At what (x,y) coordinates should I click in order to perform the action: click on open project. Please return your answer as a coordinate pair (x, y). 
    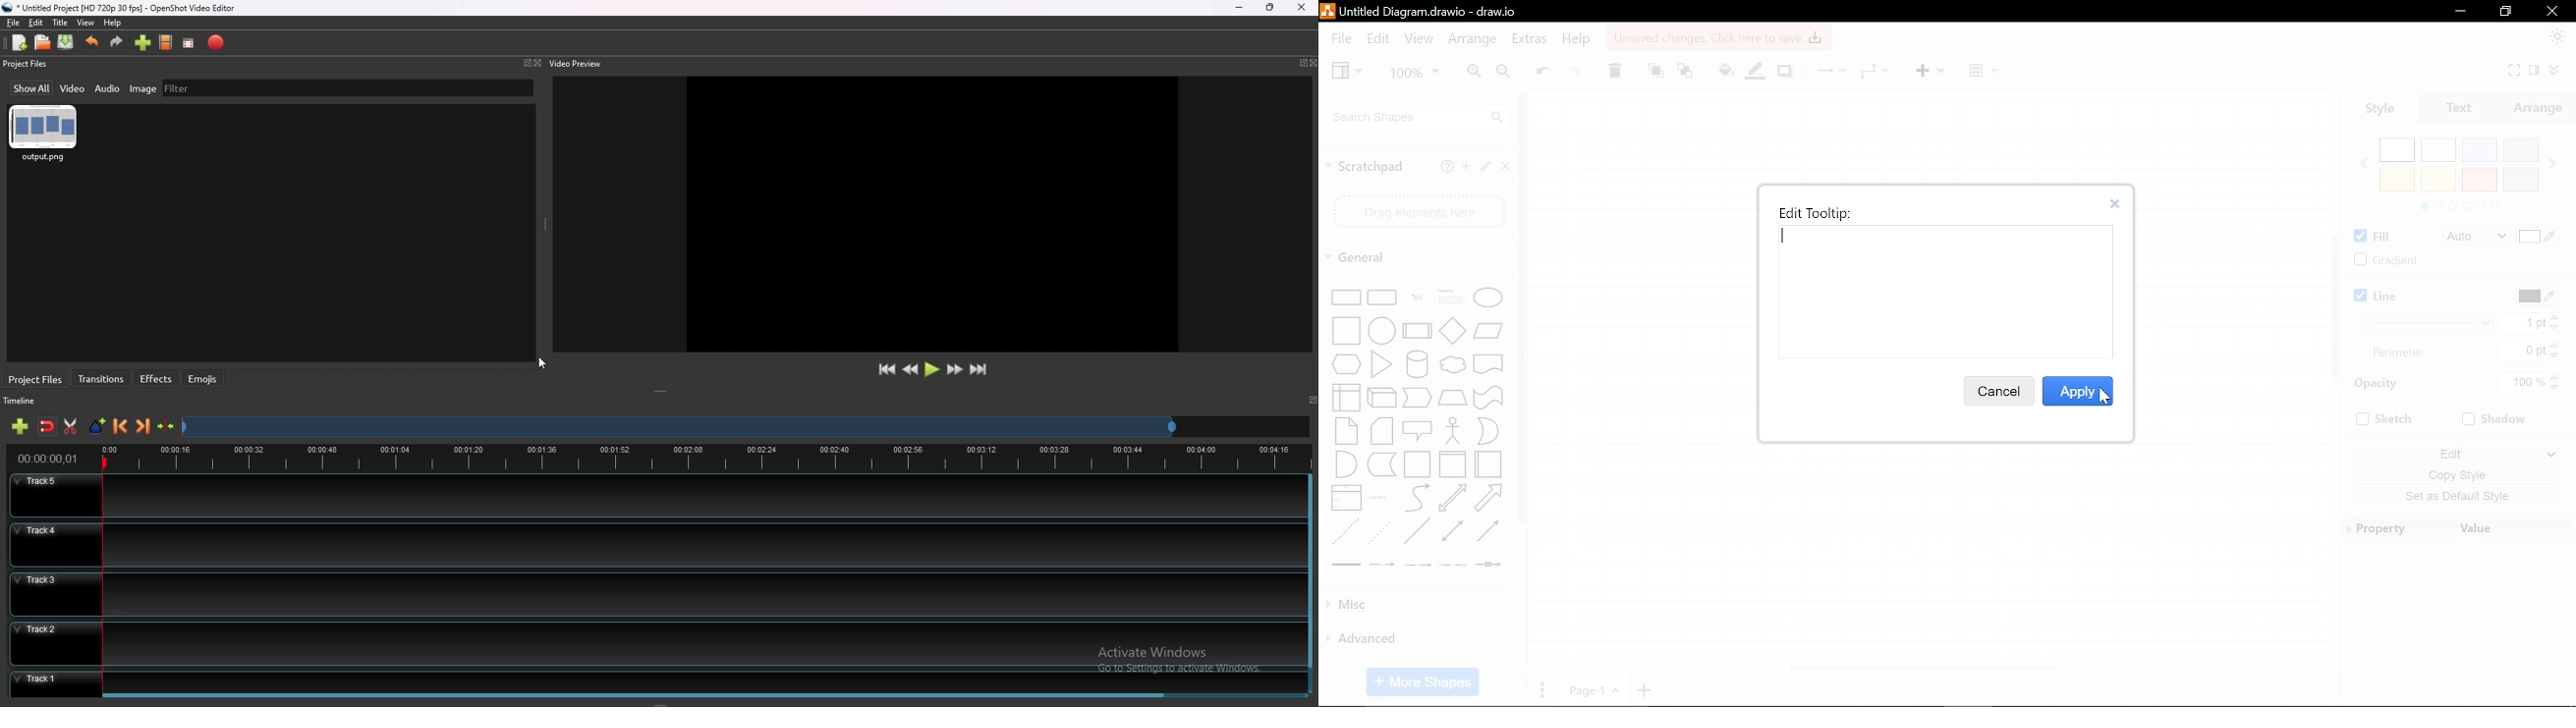
    Looking at the image, I should click on (43, 41).